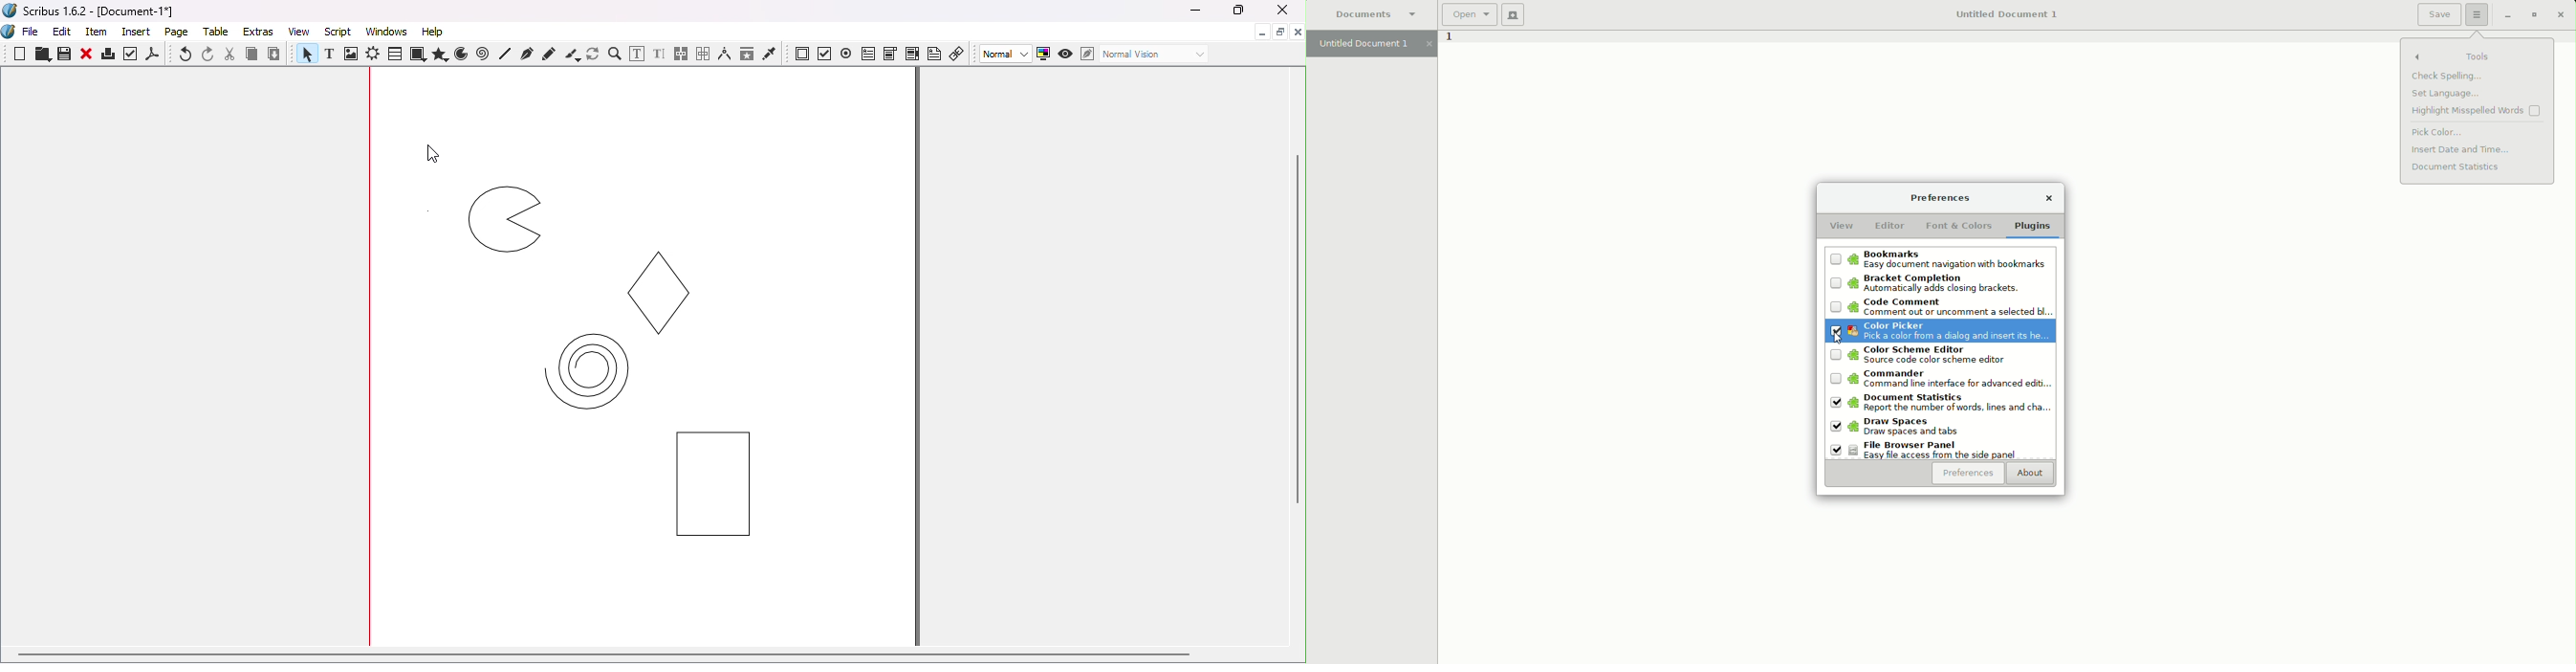  What do you see at coordinates (353, 55) in the screenshot?
I see `Image frame` at bounding box center [353, 55].